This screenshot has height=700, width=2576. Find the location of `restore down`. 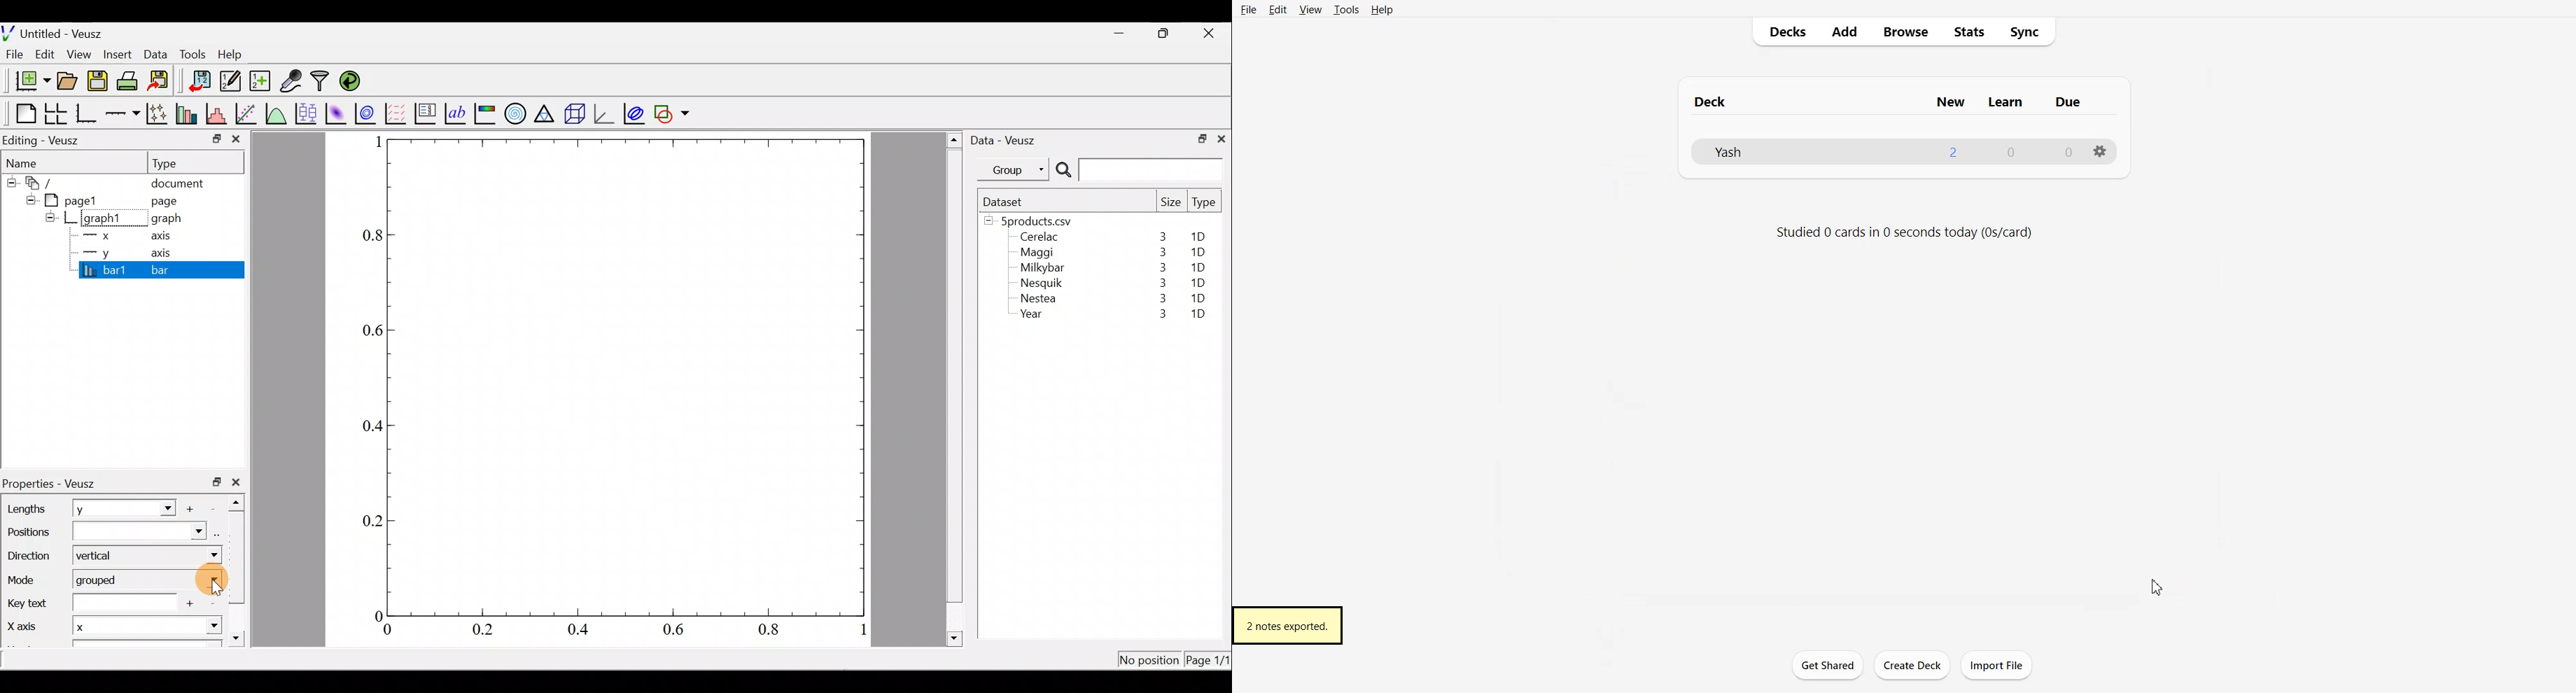

restore down is located at coordinates (1165, 33).